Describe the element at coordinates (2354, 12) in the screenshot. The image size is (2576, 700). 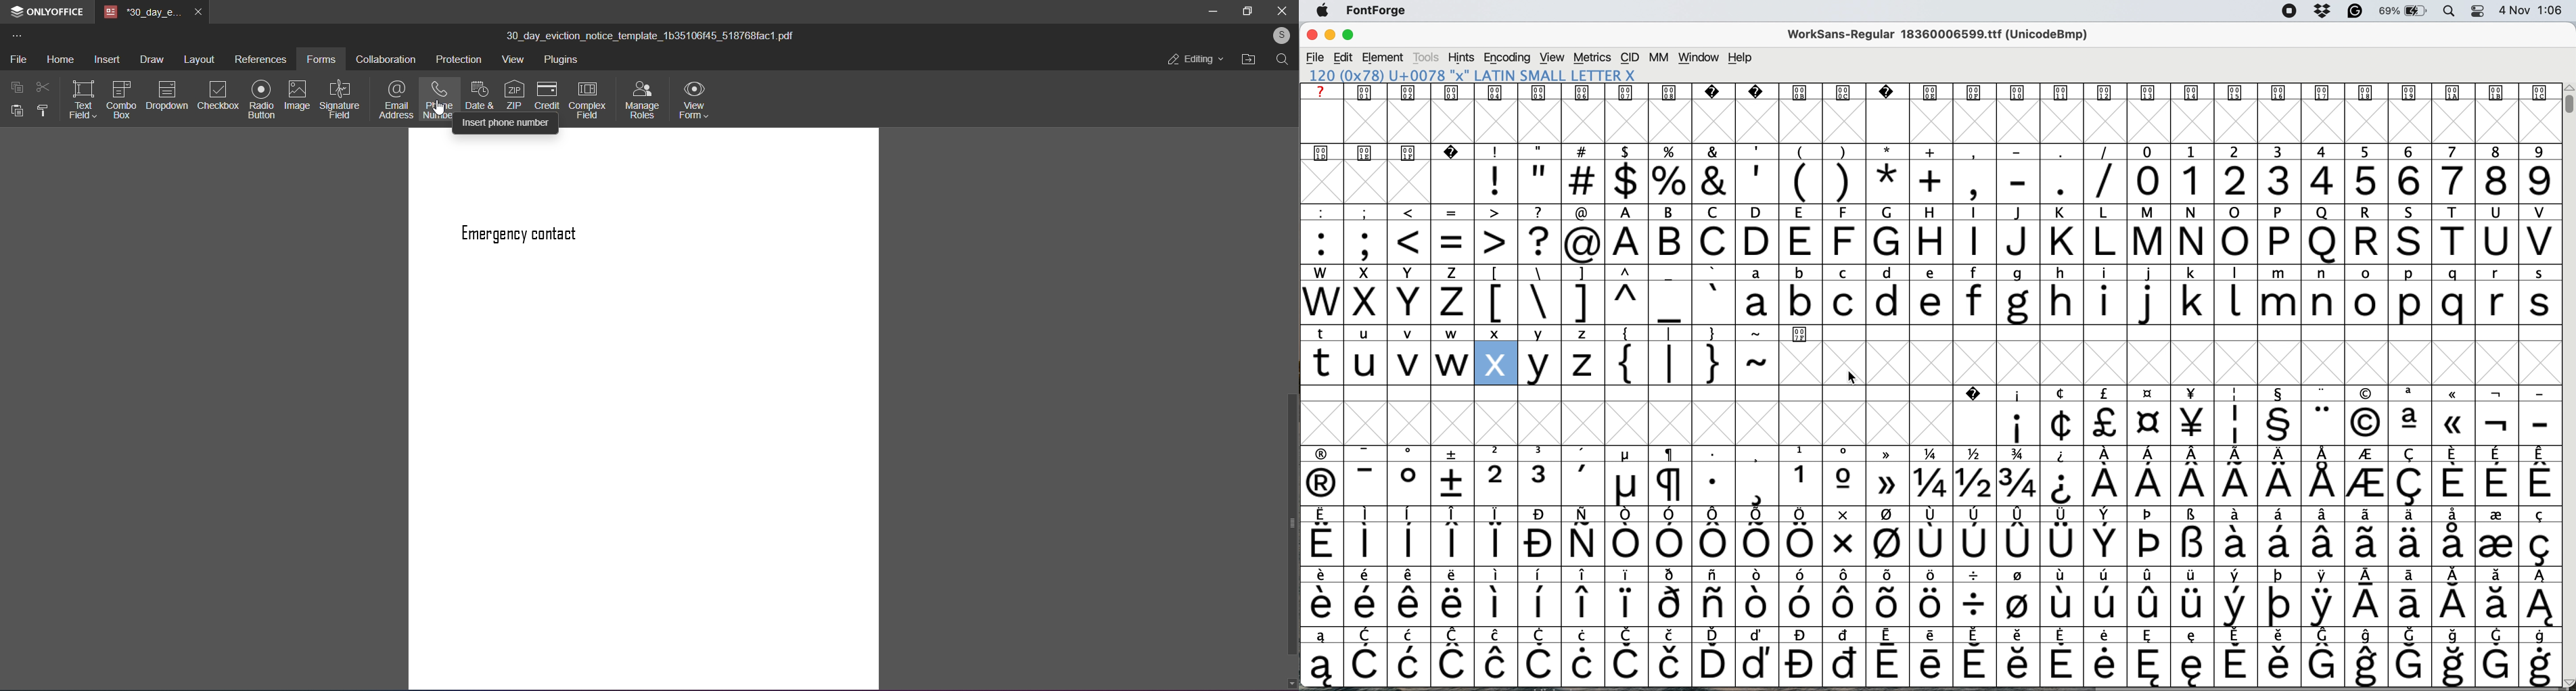
I see `grammarly` at that location.